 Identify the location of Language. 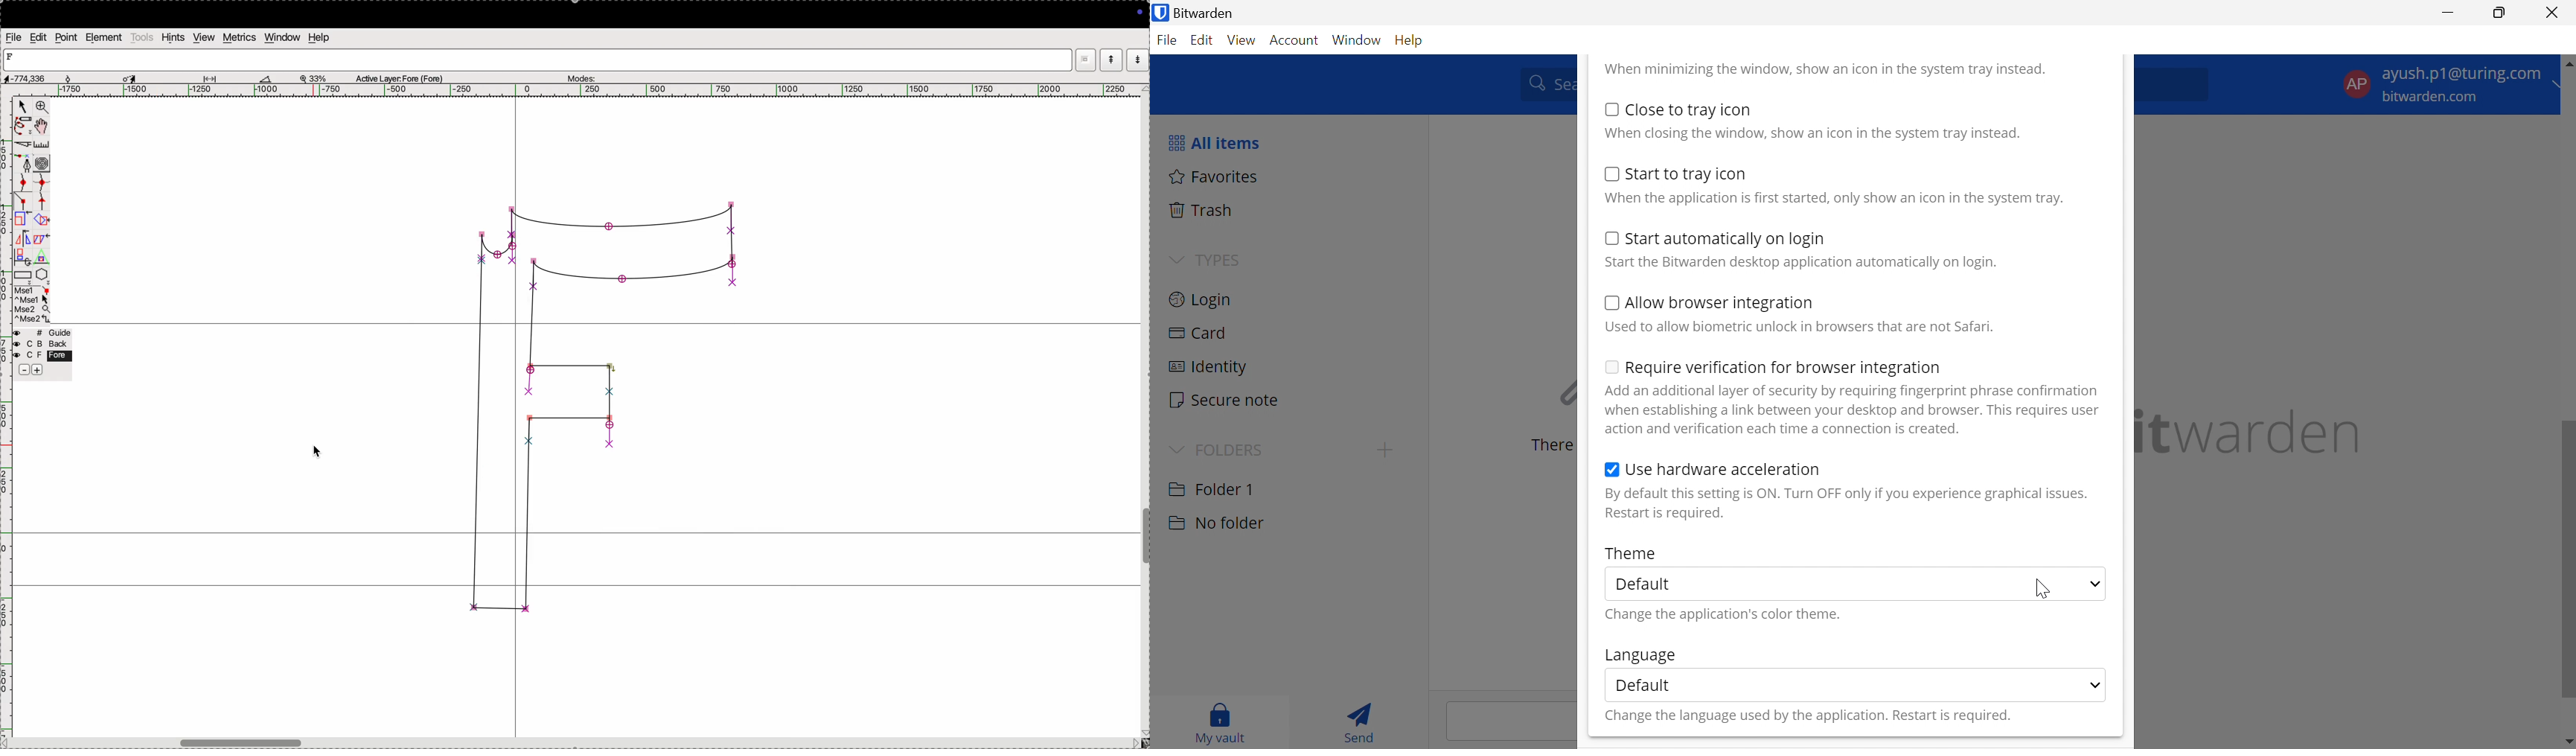
(1639, 656).